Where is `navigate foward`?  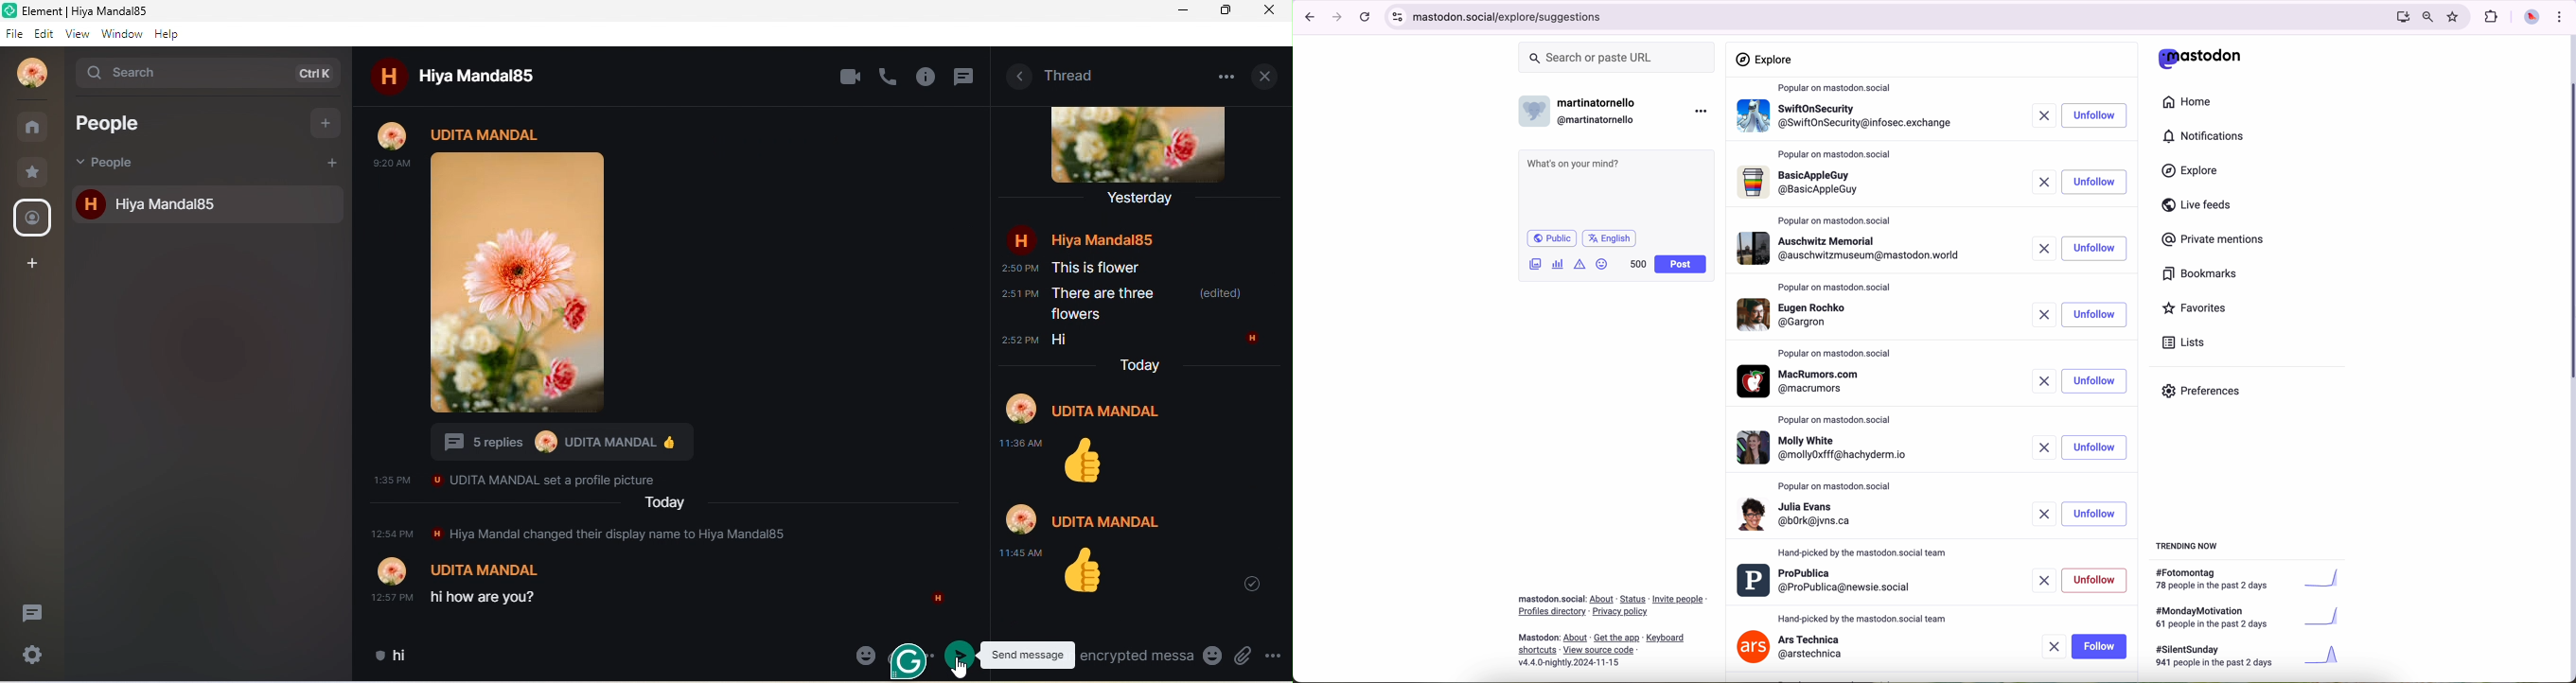
navigate foward is located at coordinates (1337, 18).